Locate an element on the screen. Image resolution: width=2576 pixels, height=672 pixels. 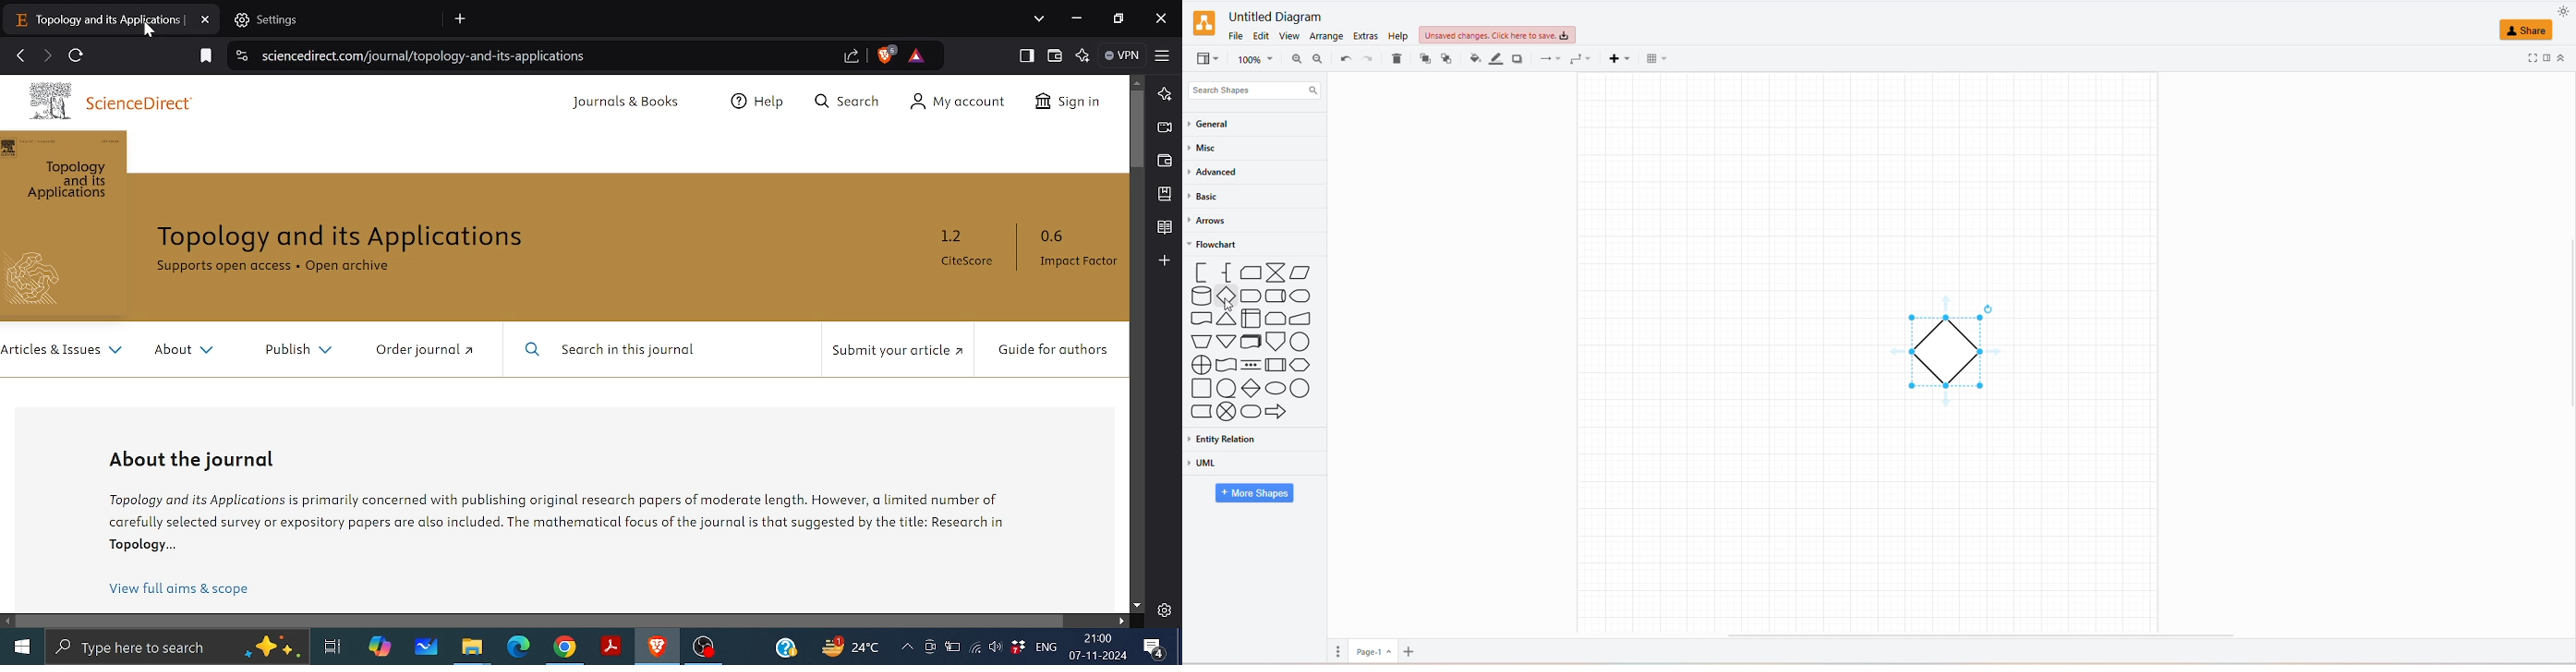
Customize and control brave is located at coordinates (1162, 54).